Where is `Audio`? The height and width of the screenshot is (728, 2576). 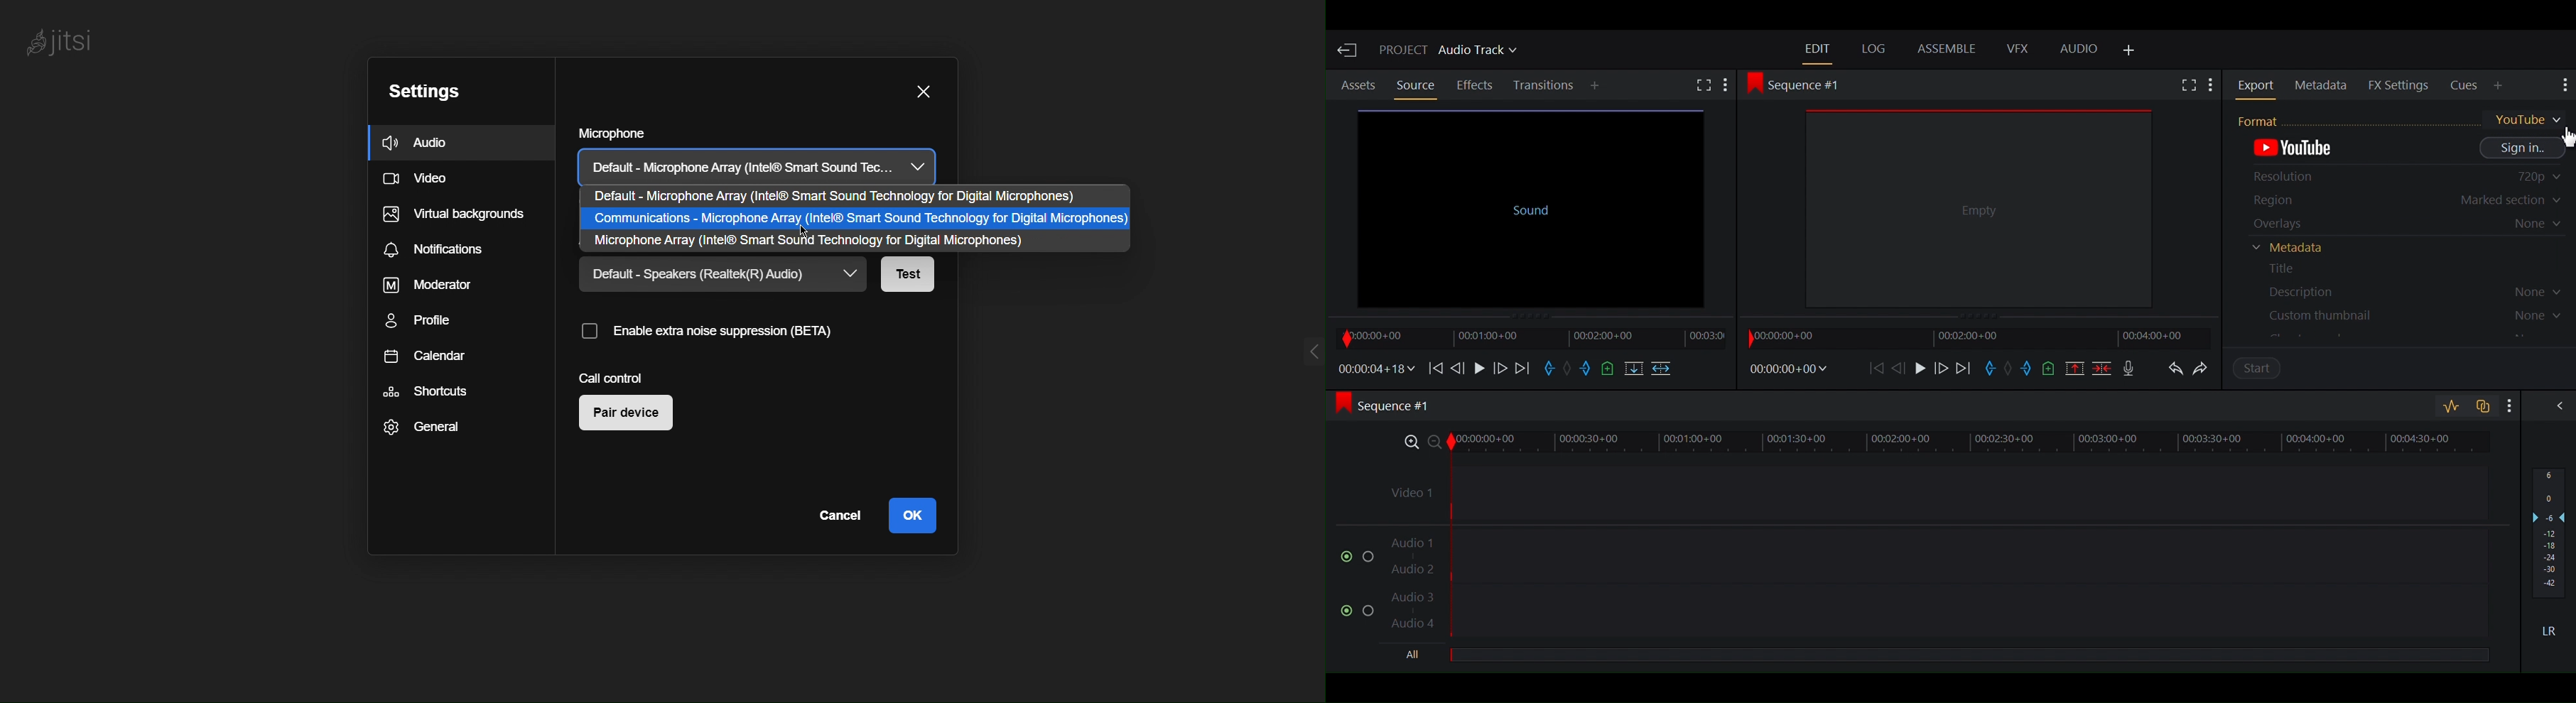
Audio is located at coordinates (423, 144).